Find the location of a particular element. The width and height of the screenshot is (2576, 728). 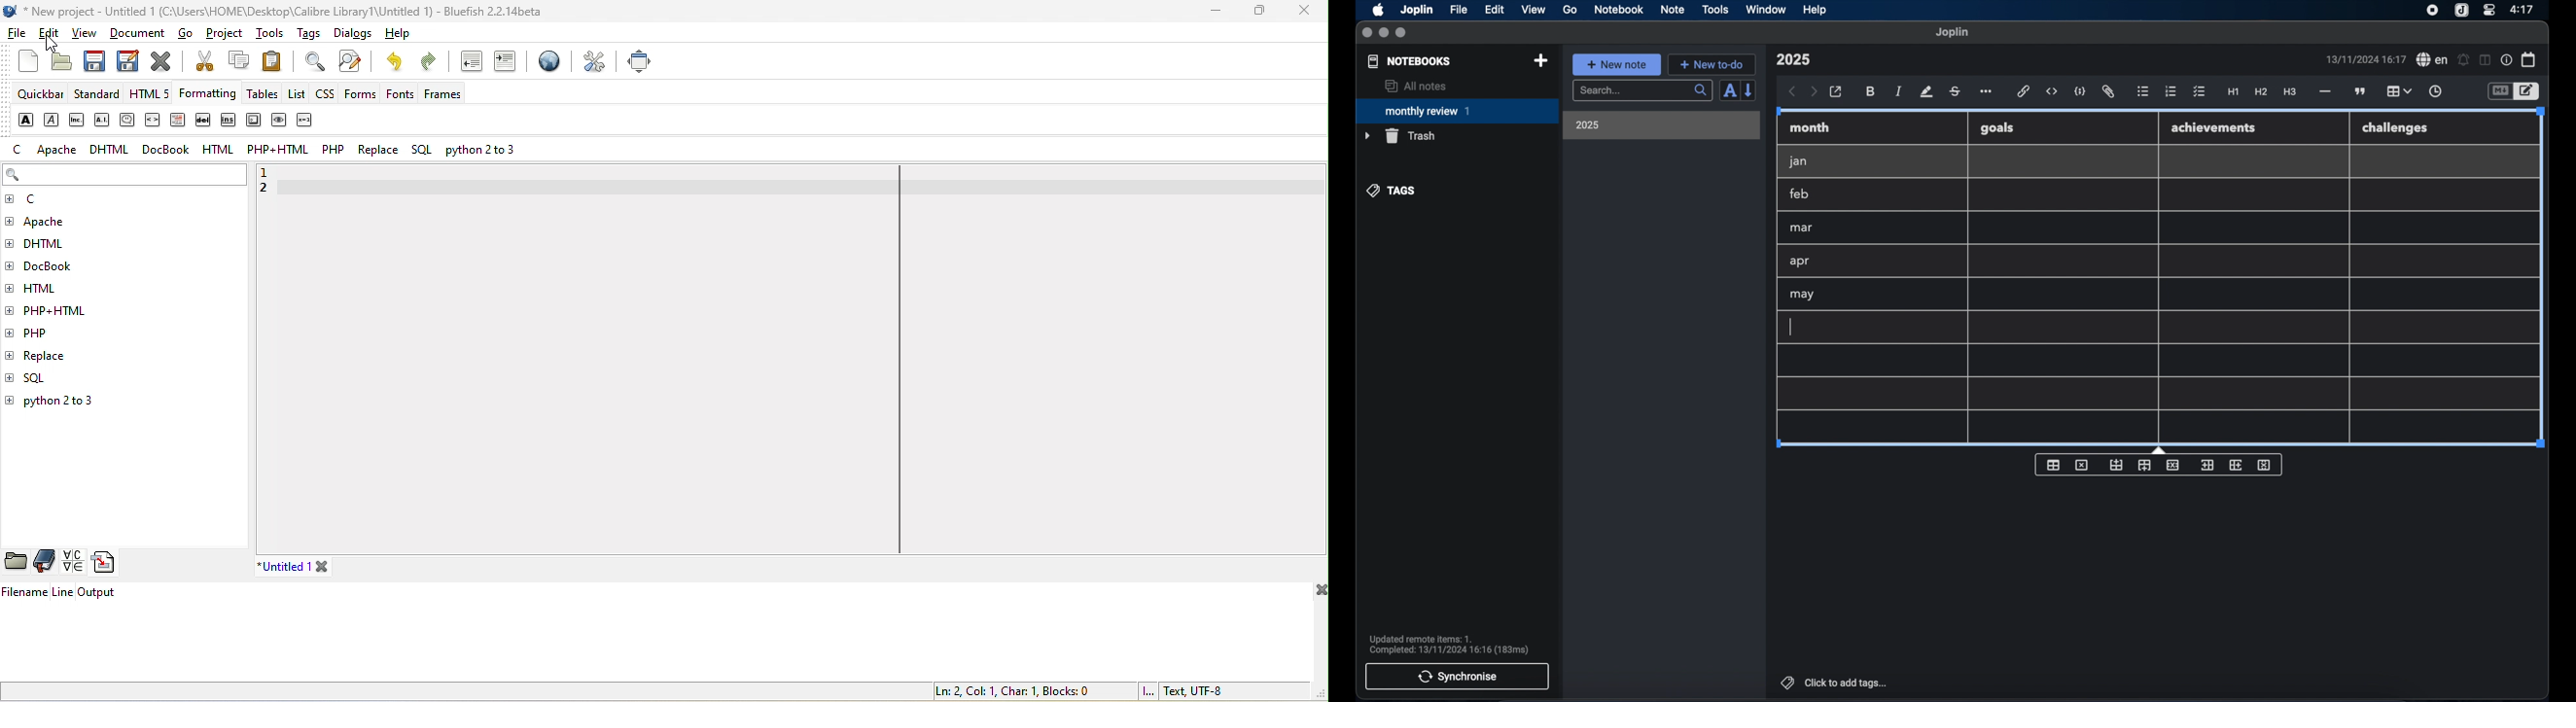

note properties is located at coordinates (2507, 60).